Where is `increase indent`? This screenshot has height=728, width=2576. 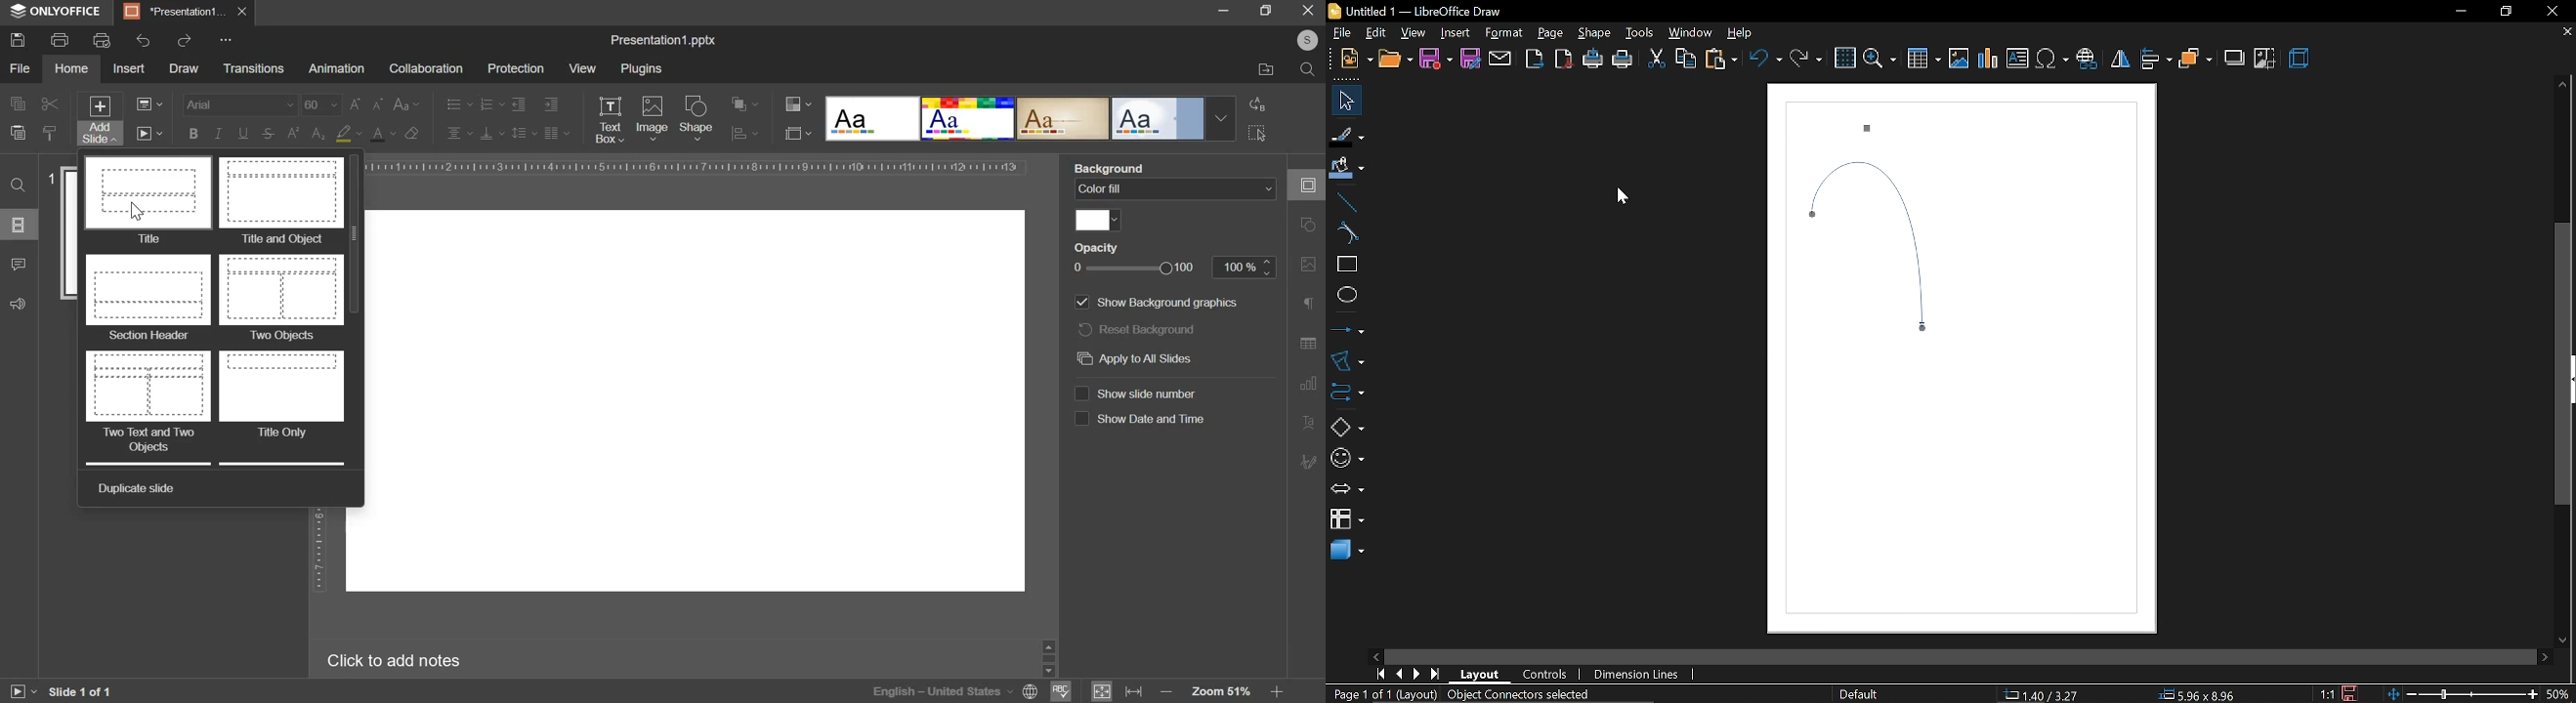
increase indent is located at coordinates (551, 105).